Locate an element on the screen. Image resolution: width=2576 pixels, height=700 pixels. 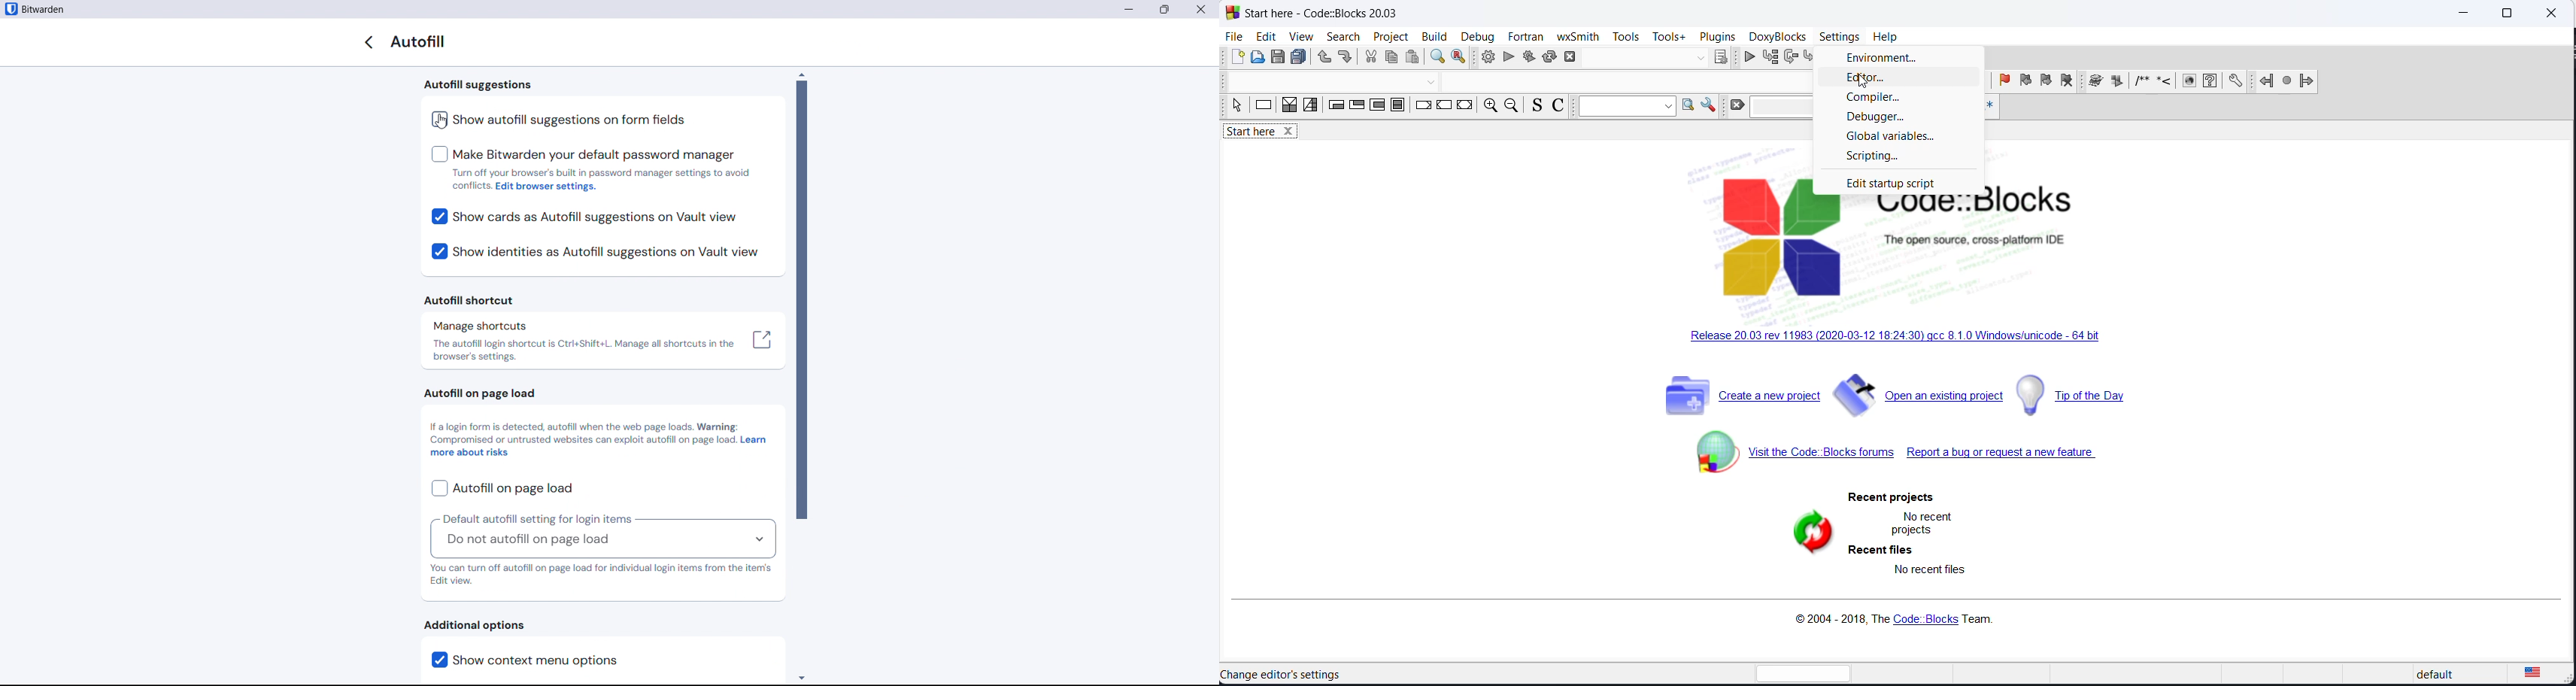
create new project is located at coordinates (1736, 398).